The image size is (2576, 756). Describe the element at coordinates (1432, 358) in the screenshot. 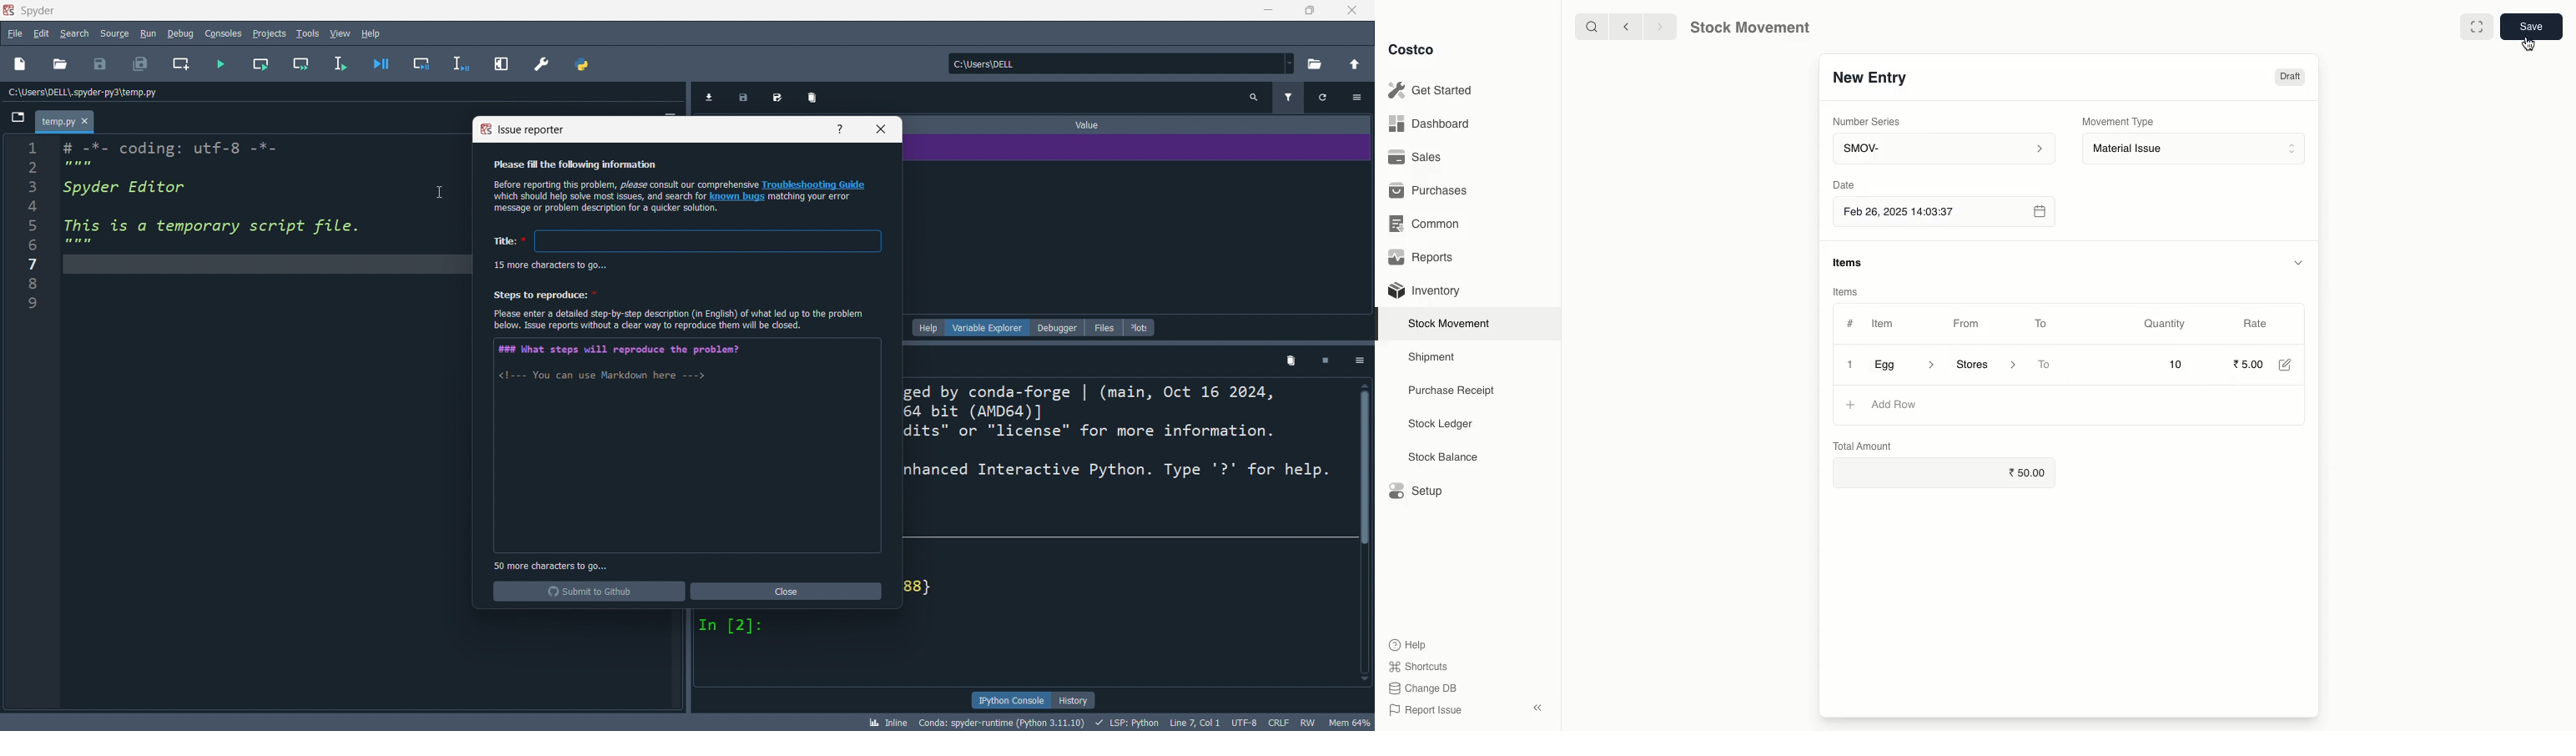

I see `Shipment` at that location.